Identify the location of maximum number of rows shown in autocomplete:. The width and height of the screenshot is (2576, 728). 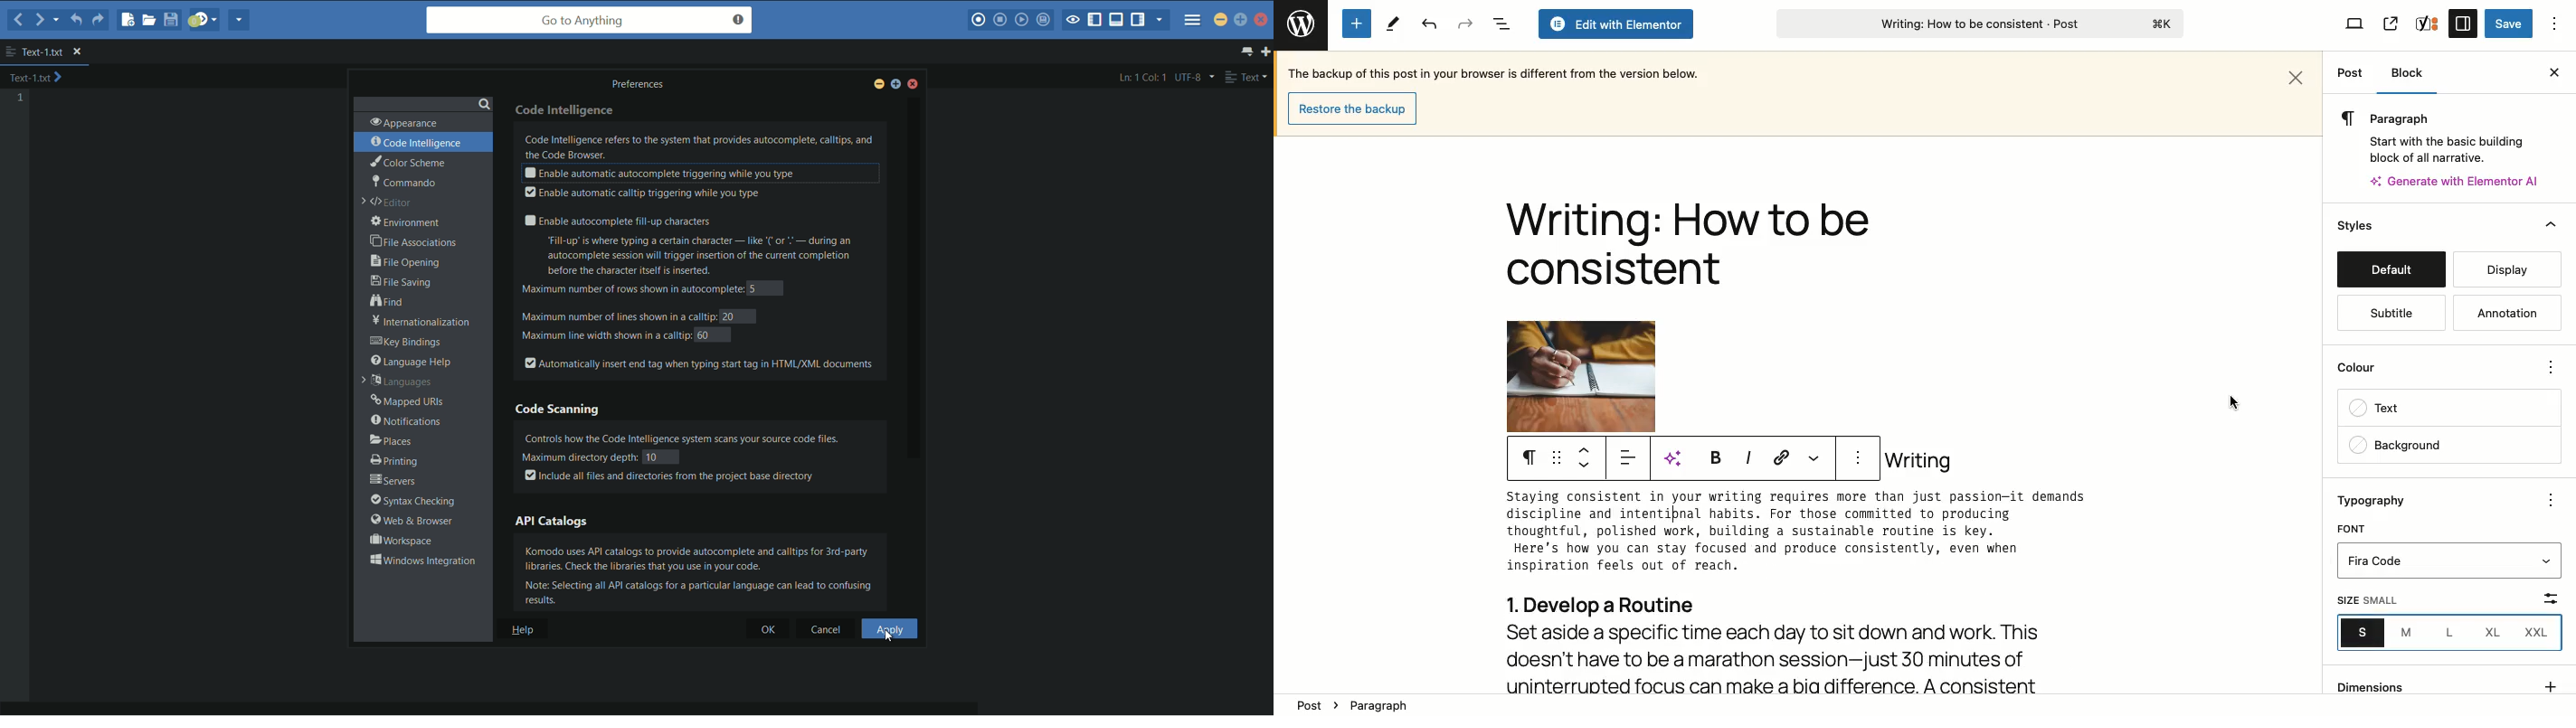
(630, 290).